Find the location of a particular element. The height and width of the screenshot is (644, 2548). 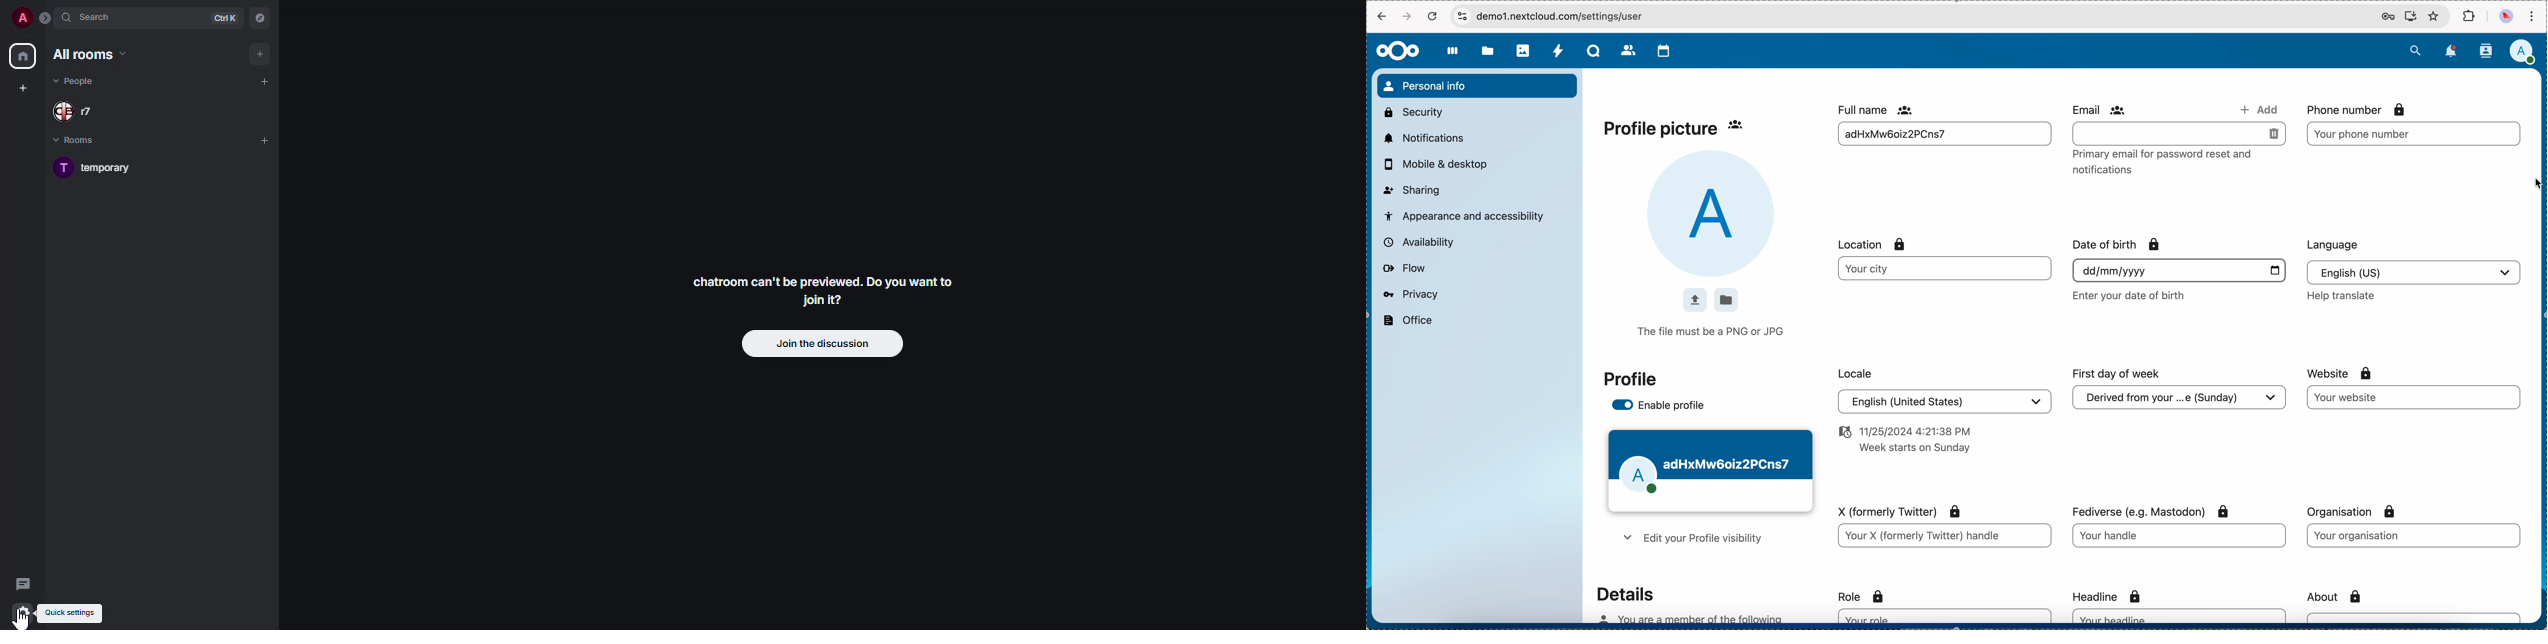

type here is located at coordinates (2180, 616).